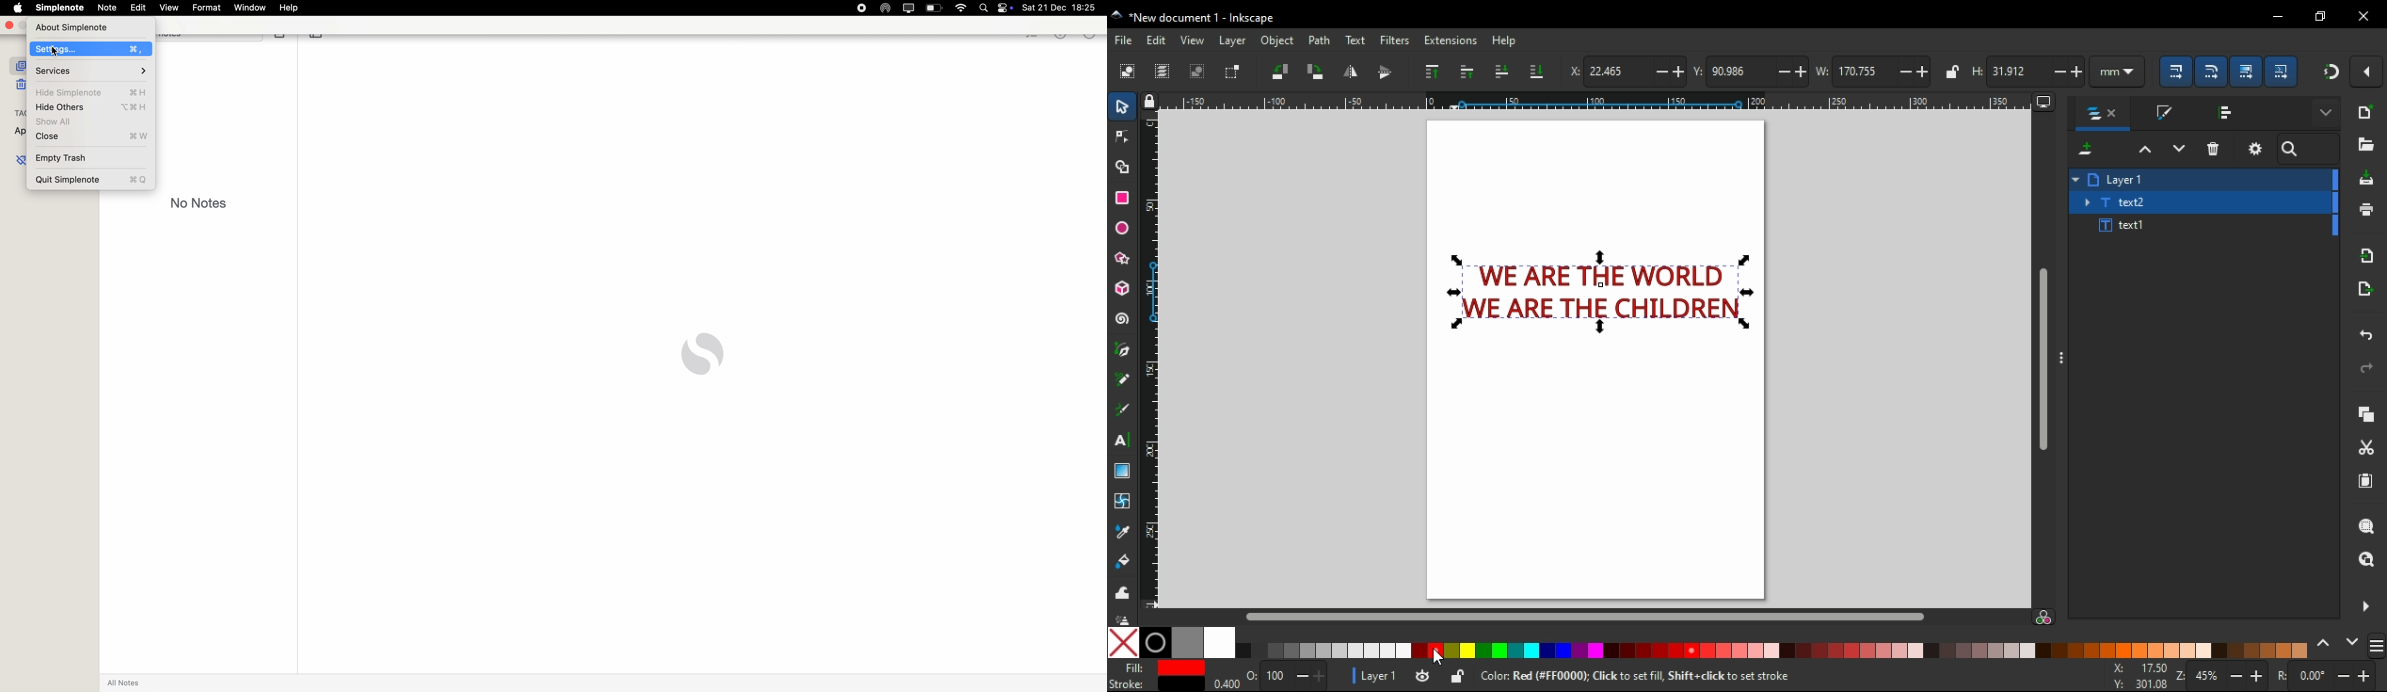  What do you see at coordinates (92, 70) in the screenshot?
I see `services` at bounding box center [92, 70].